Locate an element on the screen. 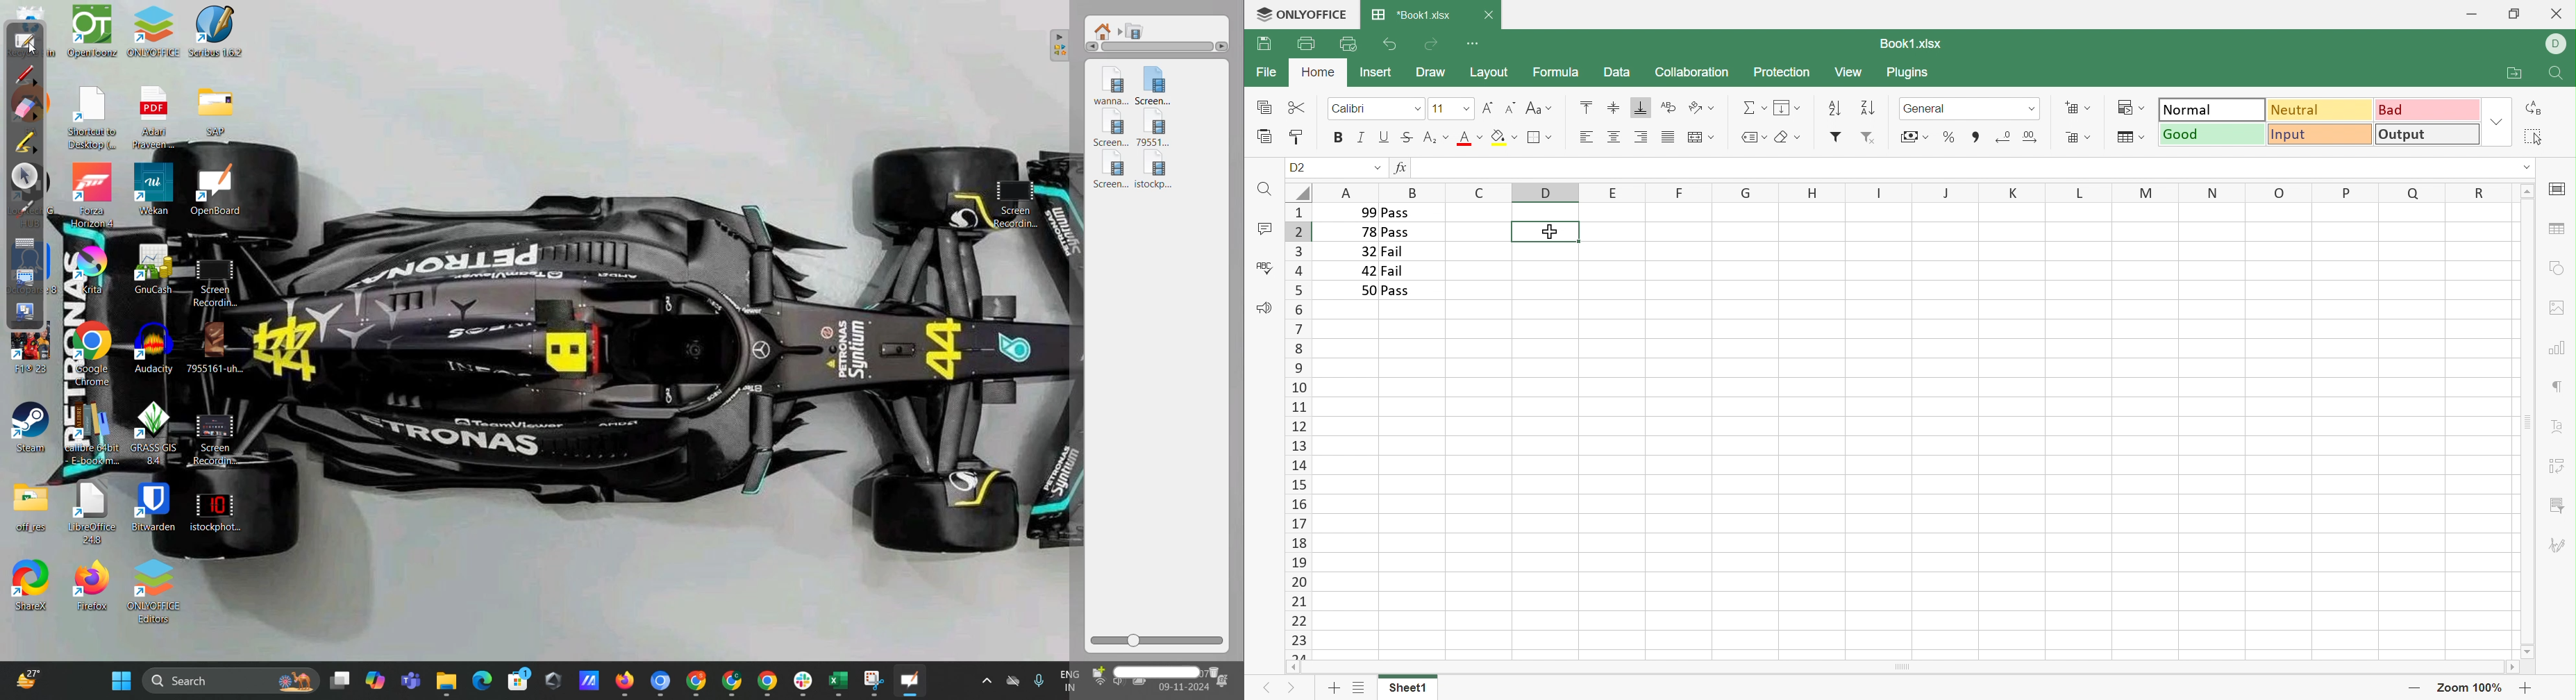 This screenshot has height=700, width=2576. Select all is located at coordinates (2534, 136).